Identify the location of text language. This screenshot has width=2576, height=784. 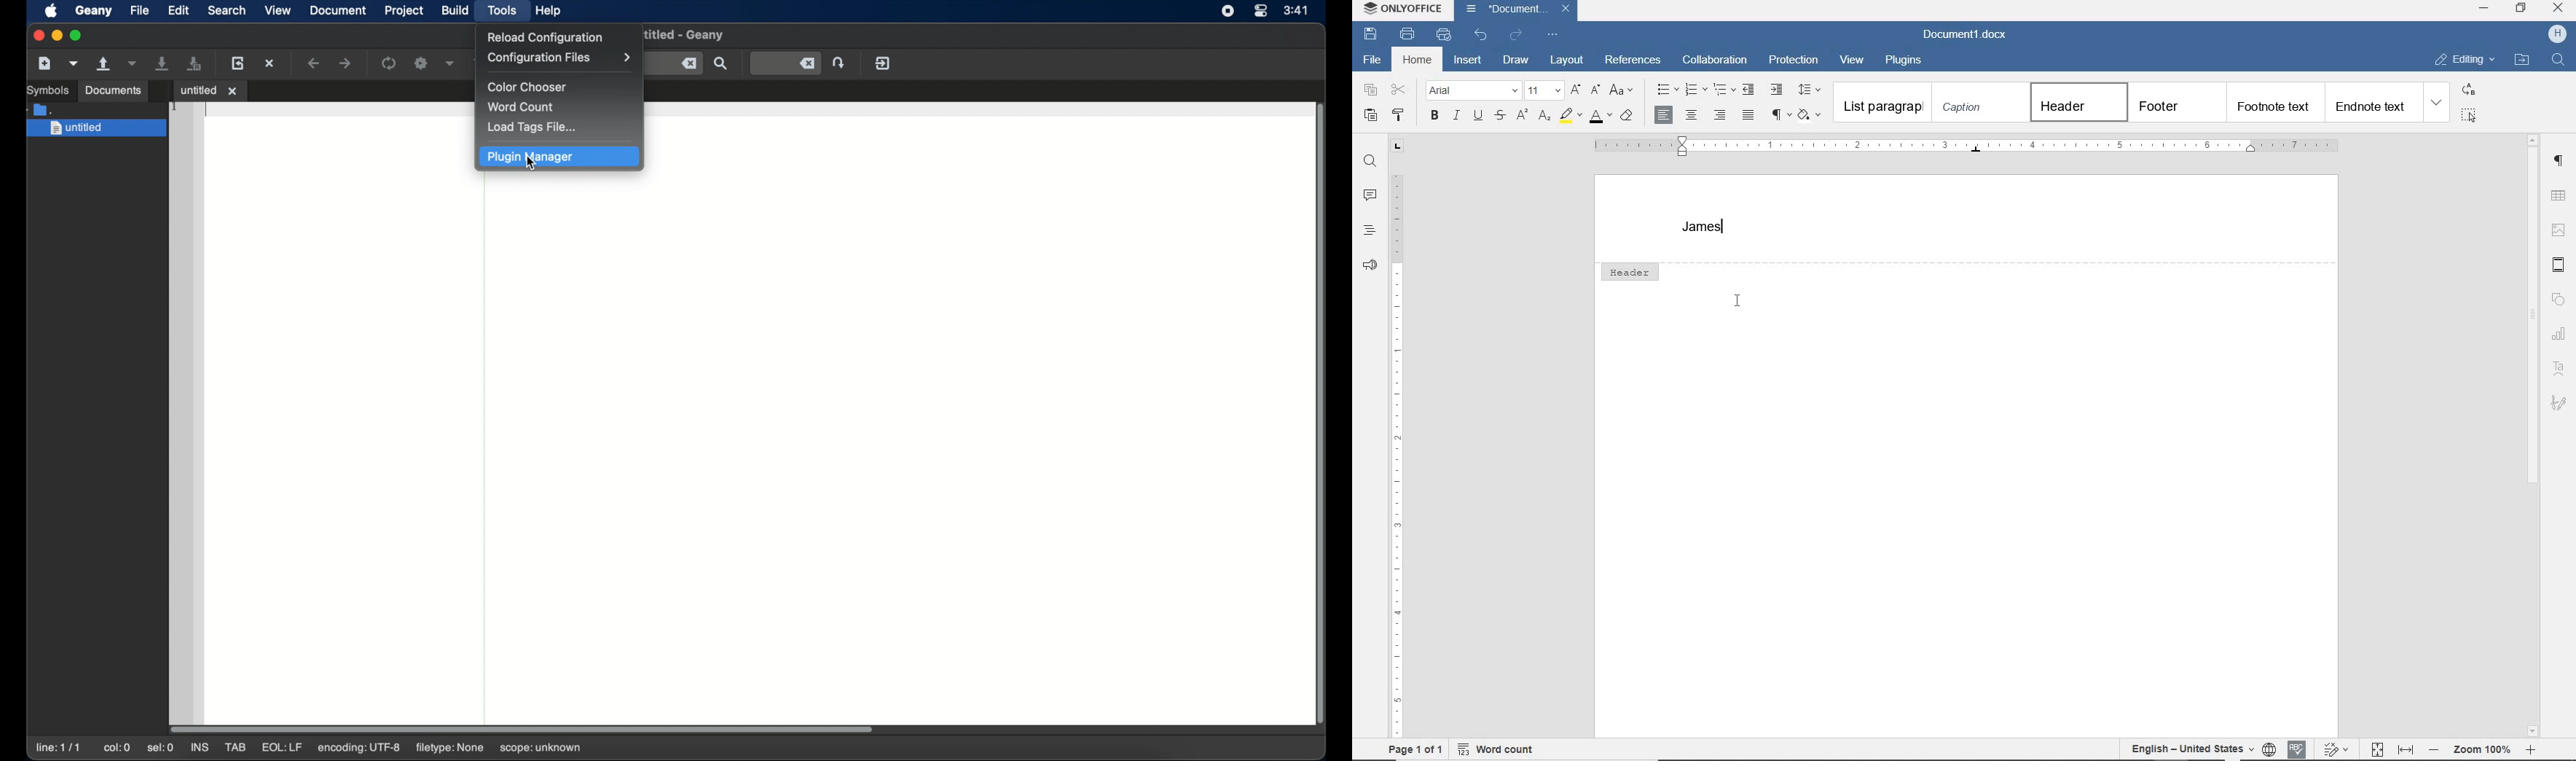
(2189, 747).